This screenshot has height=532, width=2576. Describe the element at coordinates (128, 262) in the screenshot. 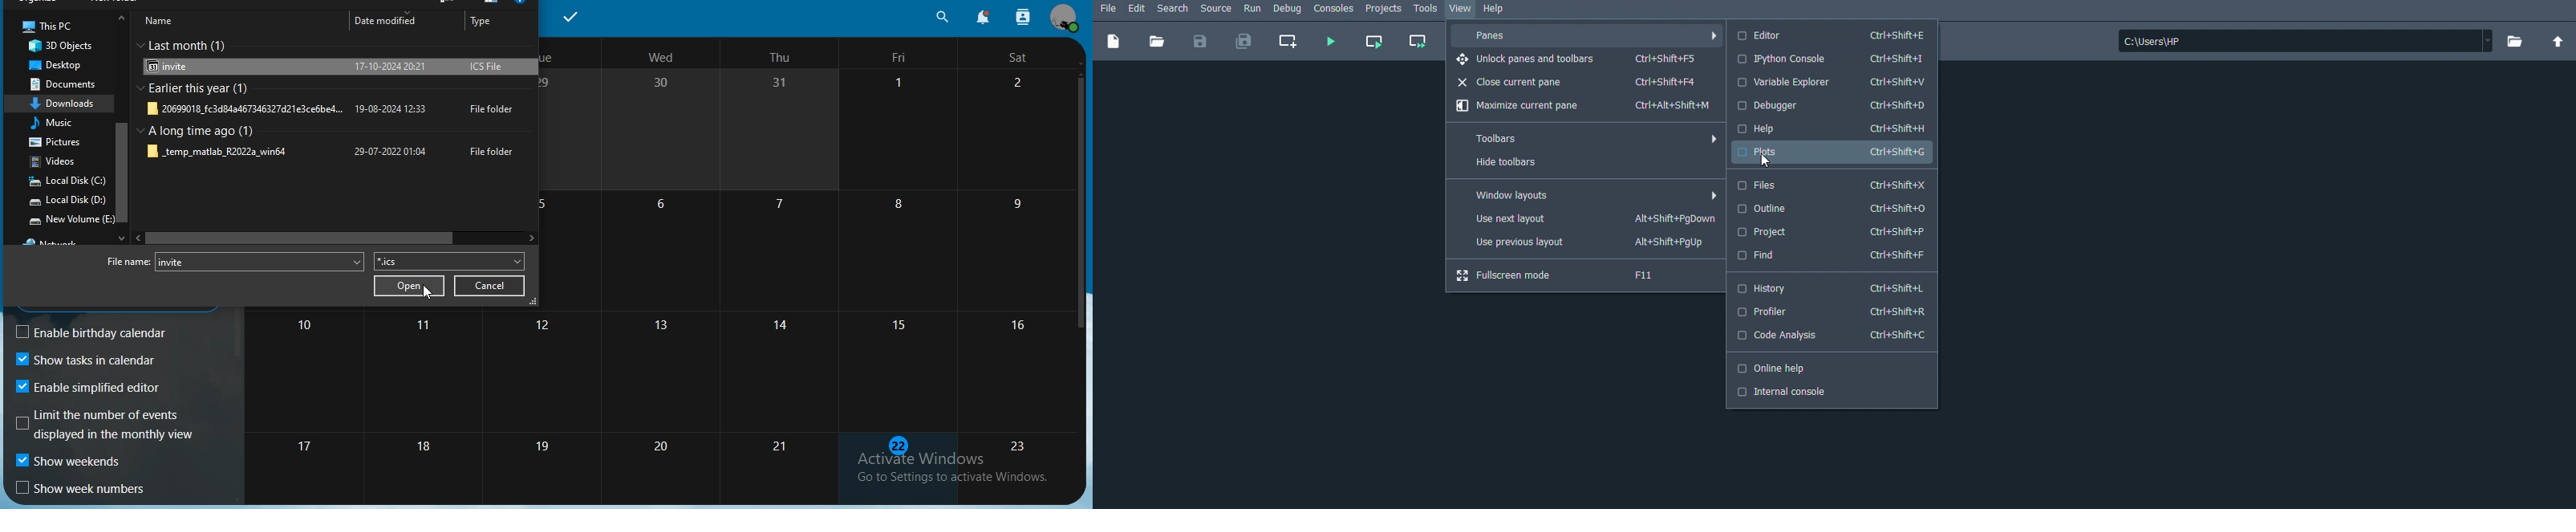

I see `file name` at that location.